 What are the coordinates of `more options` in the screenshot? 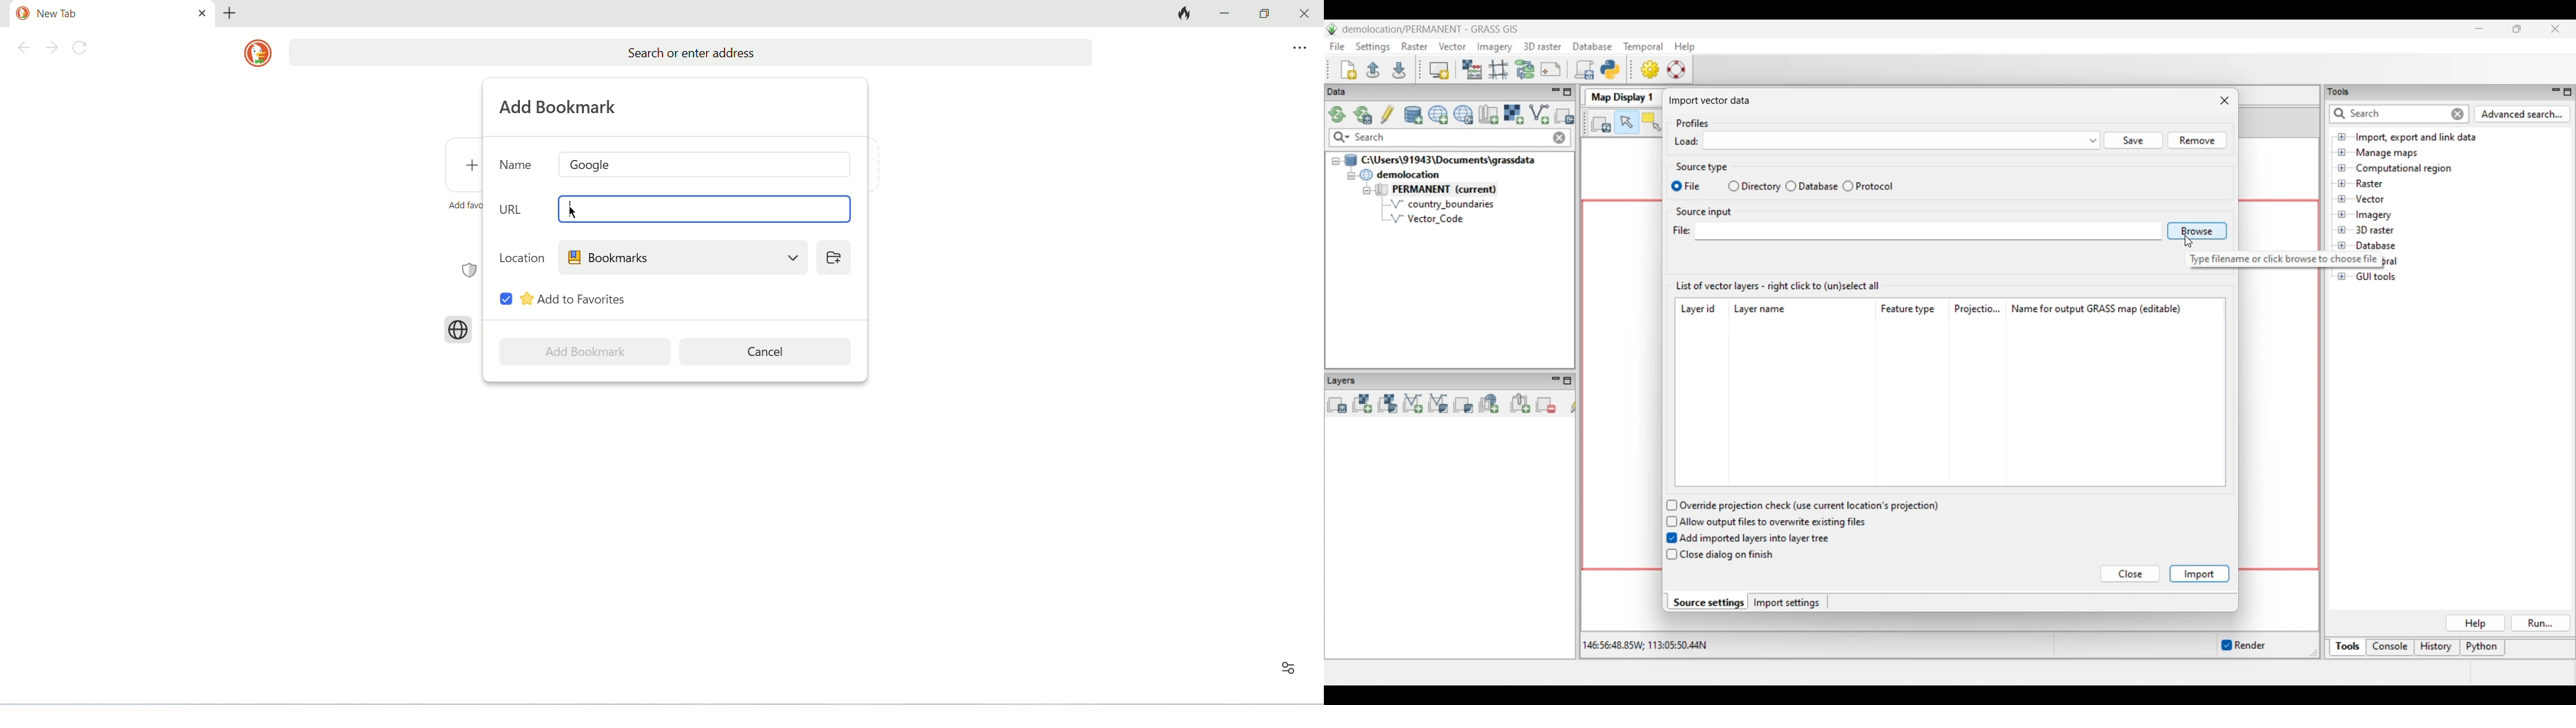 It's located at (1300, 48).